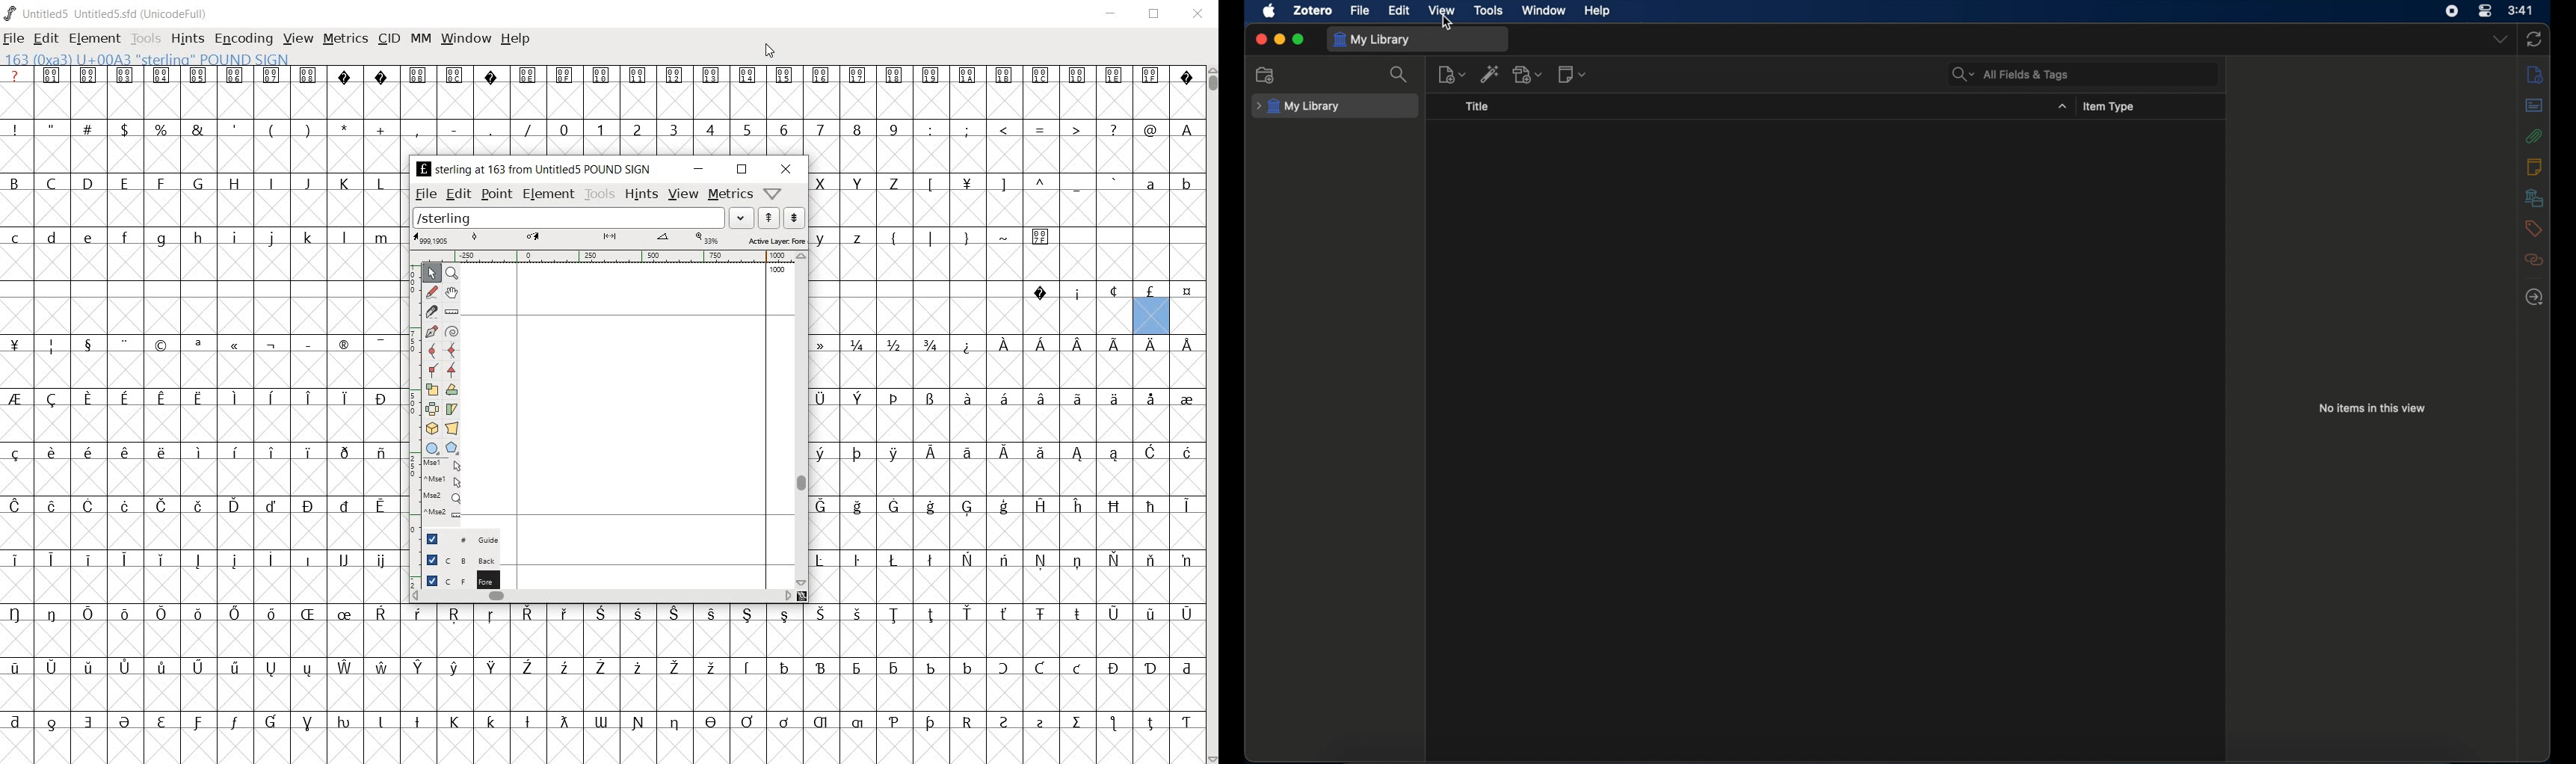 This screenshot has width=2576, height=784. Describe the element at coordinates (893, 506) in the screenshot. I see `Symbol` at that location.